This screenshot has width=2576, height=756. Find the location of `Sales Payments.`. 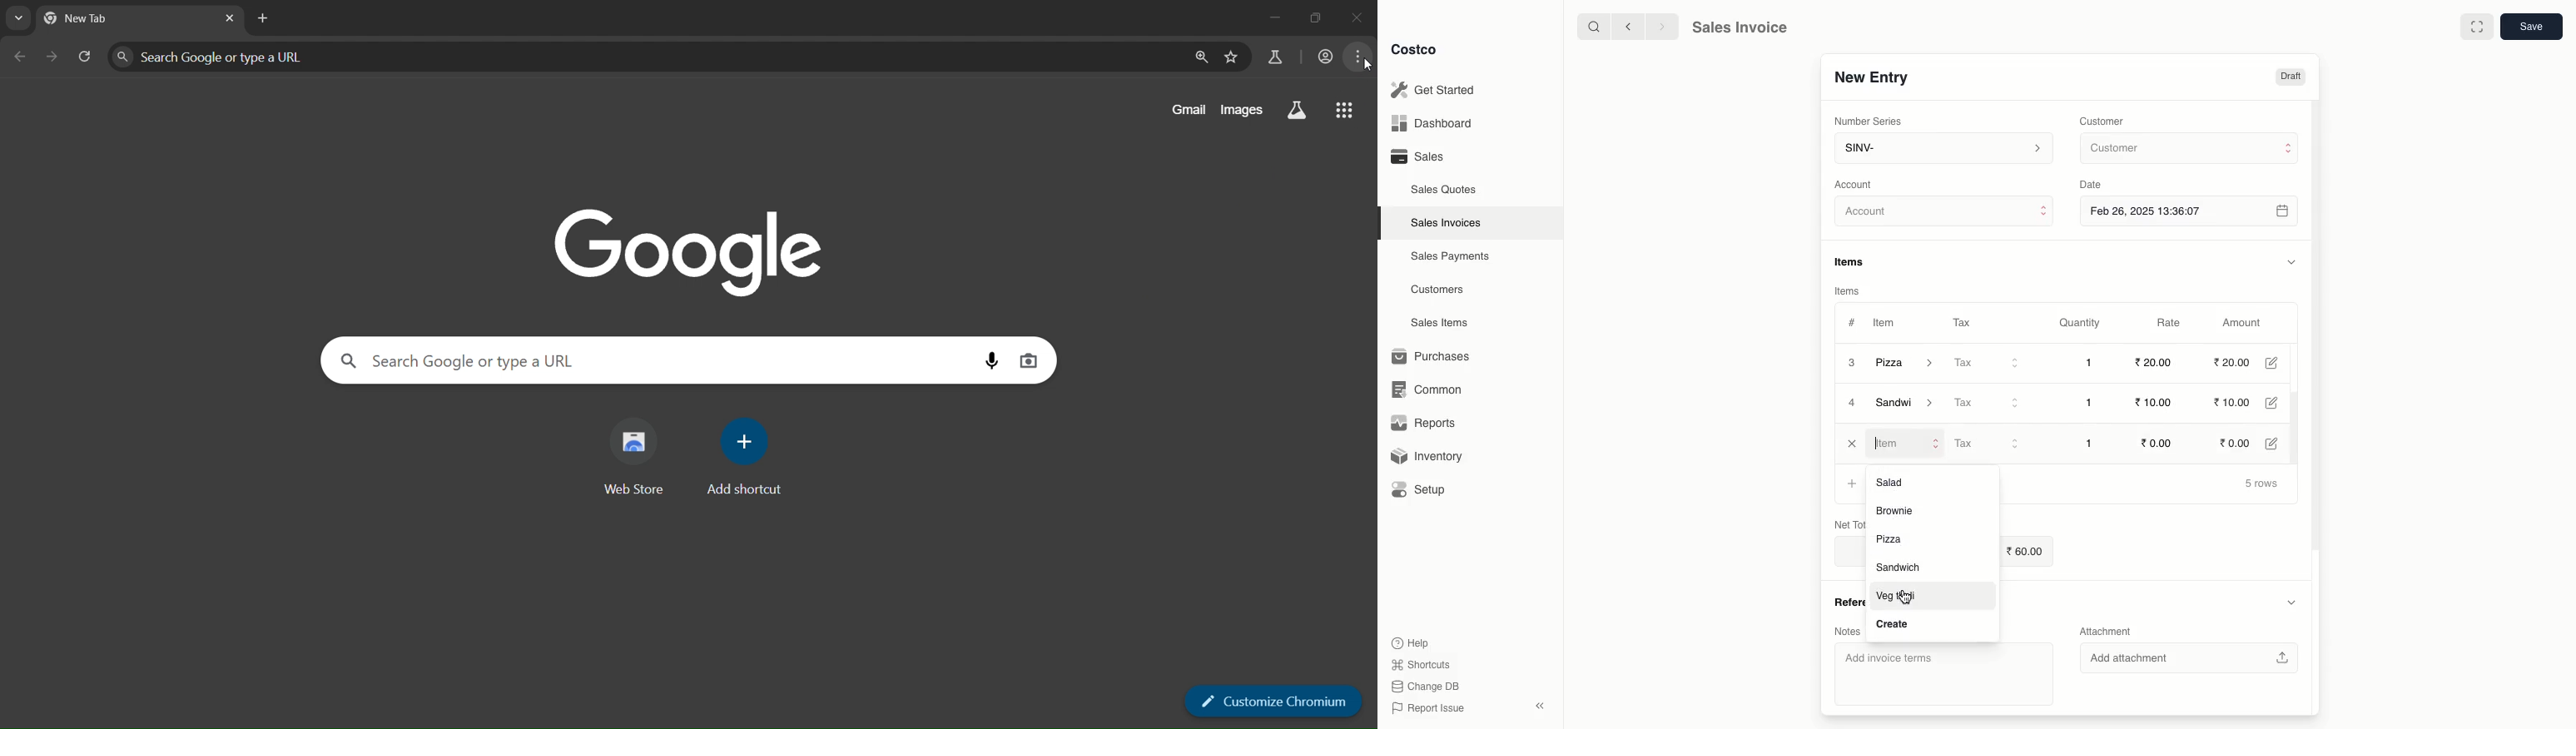

Sales Payments. is located at coordinates (1452, 258).